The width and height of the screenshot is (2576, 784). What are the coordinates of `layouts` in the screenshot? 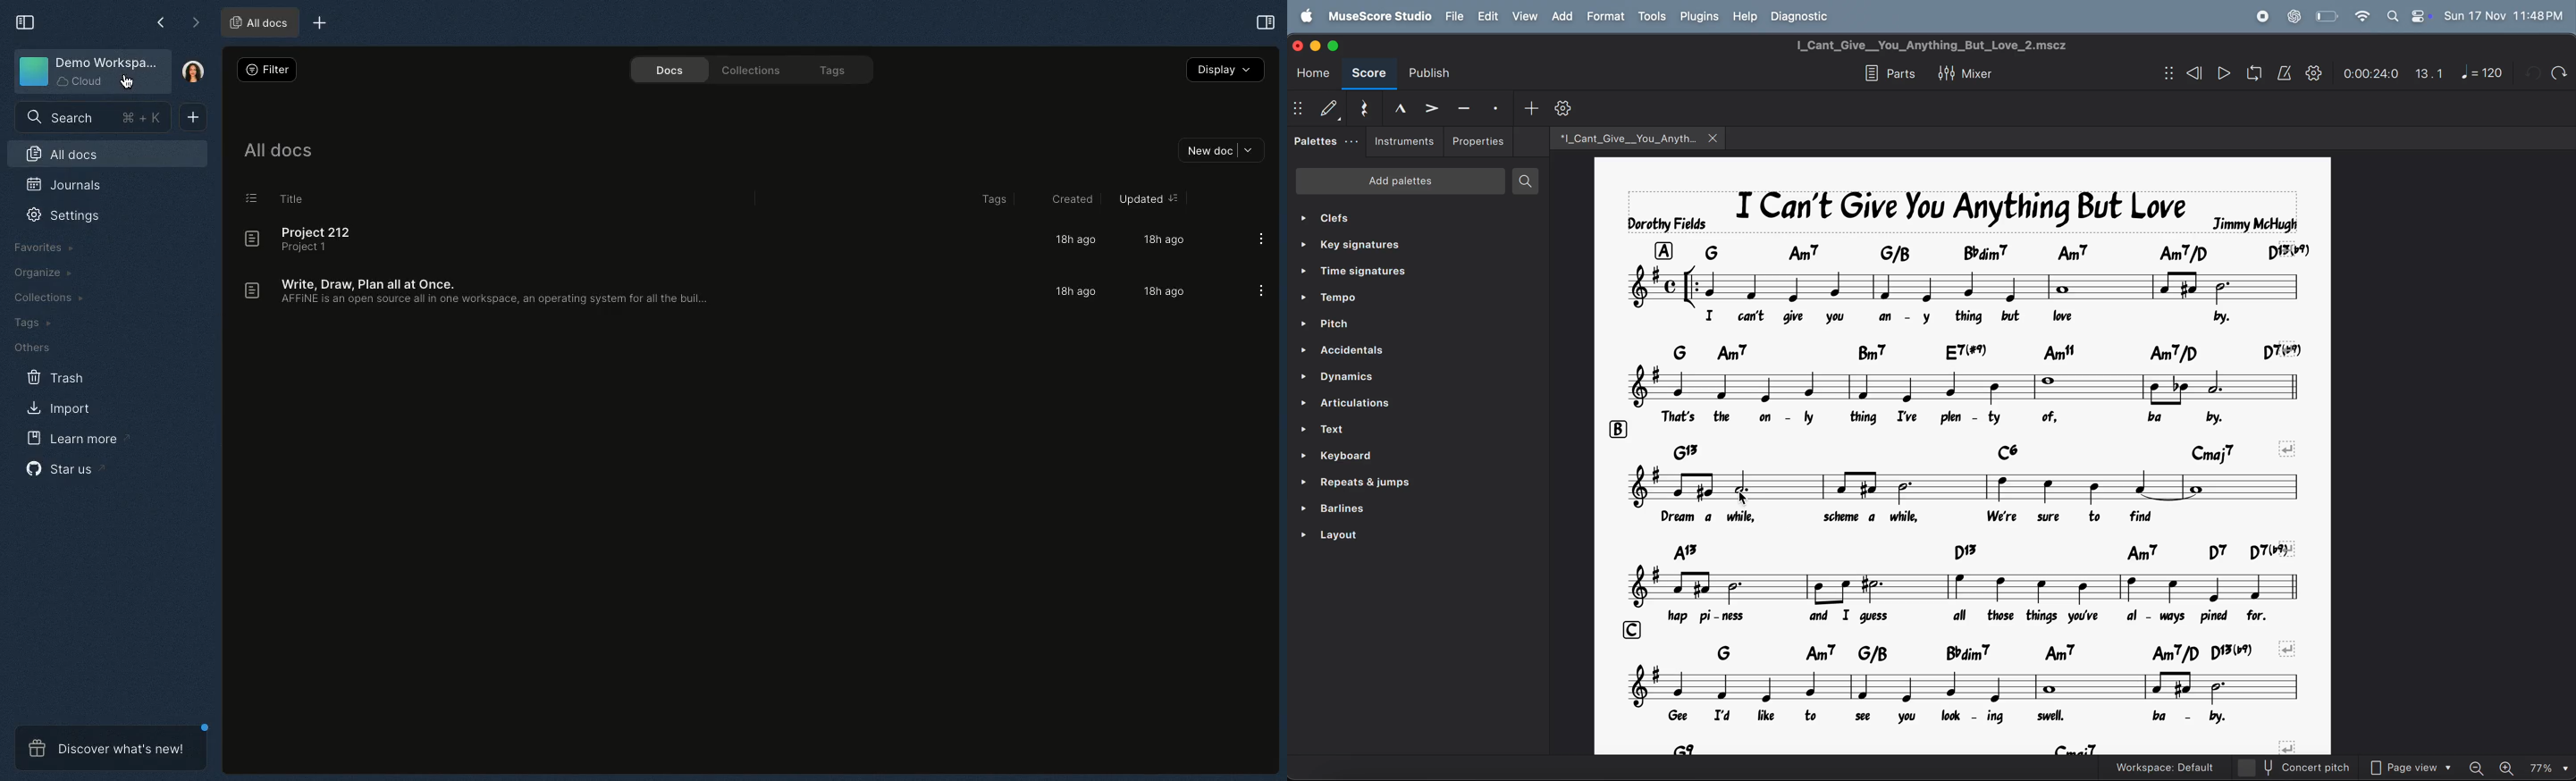 It's located at (1395, 540).